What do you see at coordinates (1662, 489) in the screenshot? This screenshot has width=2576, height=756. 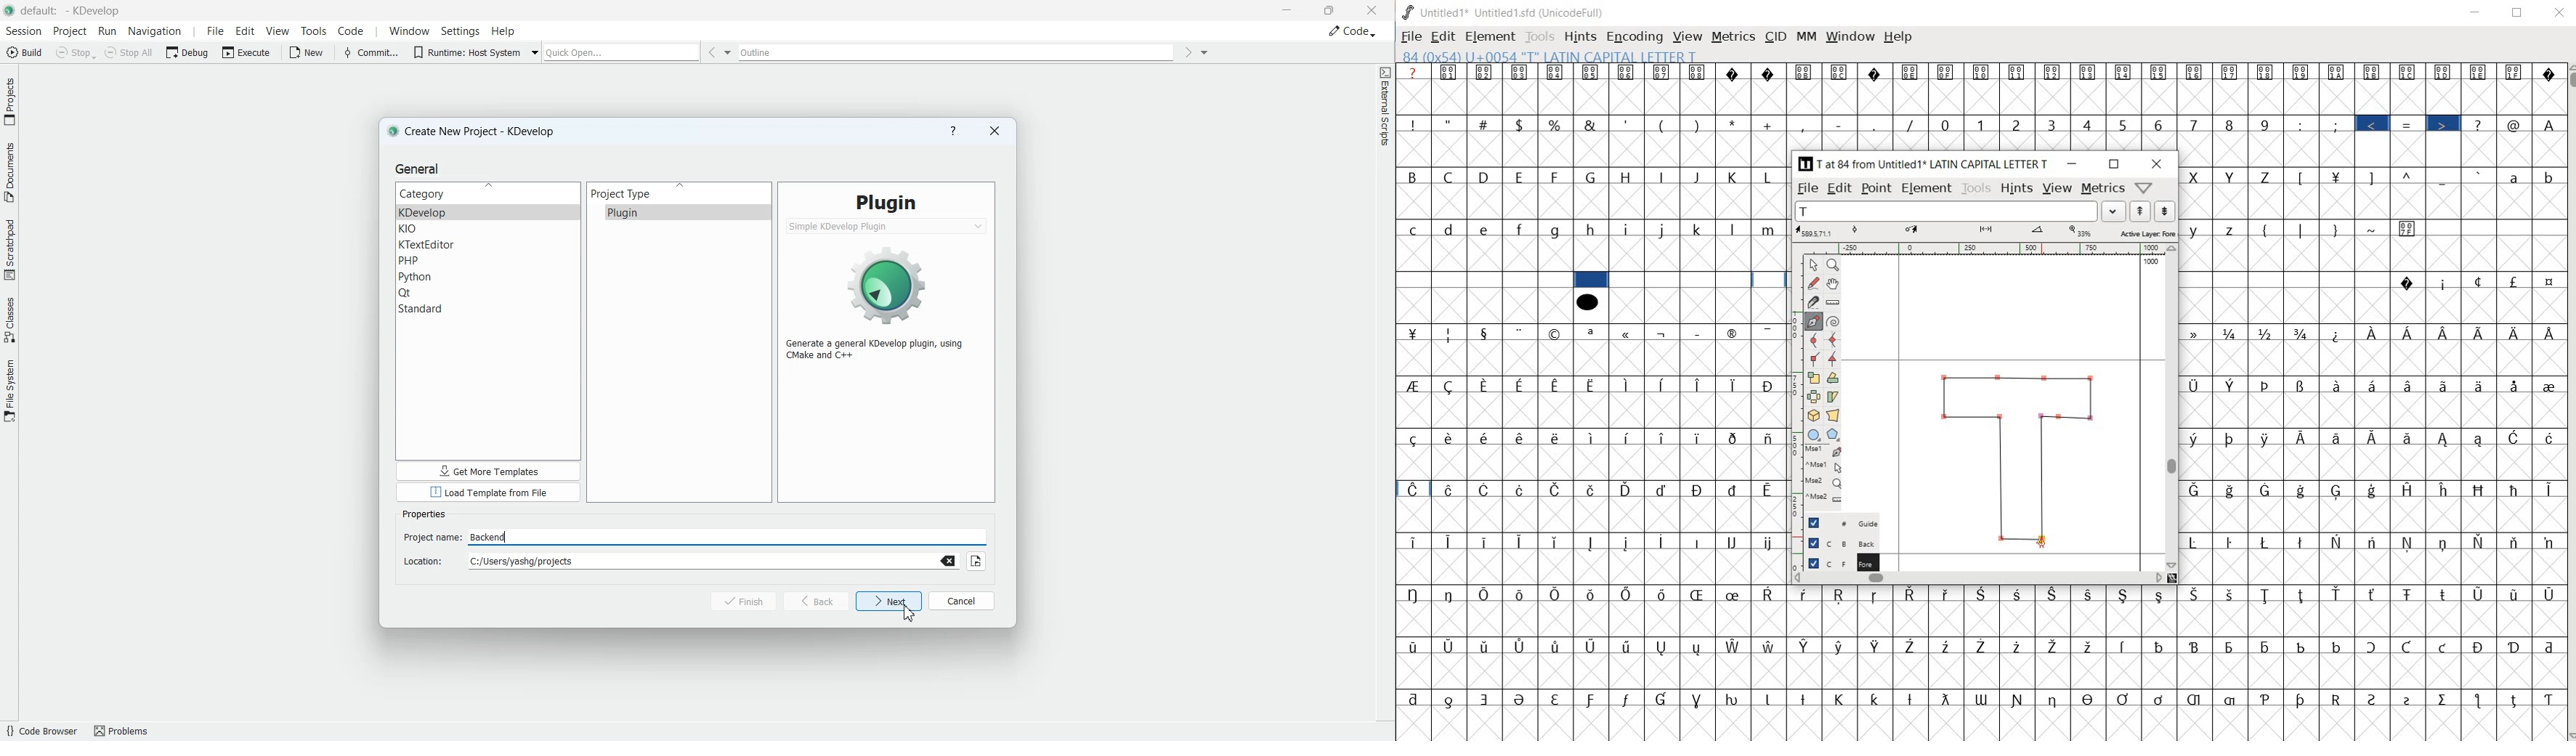 I see `Symbol` at bounding box center [1662, 489].